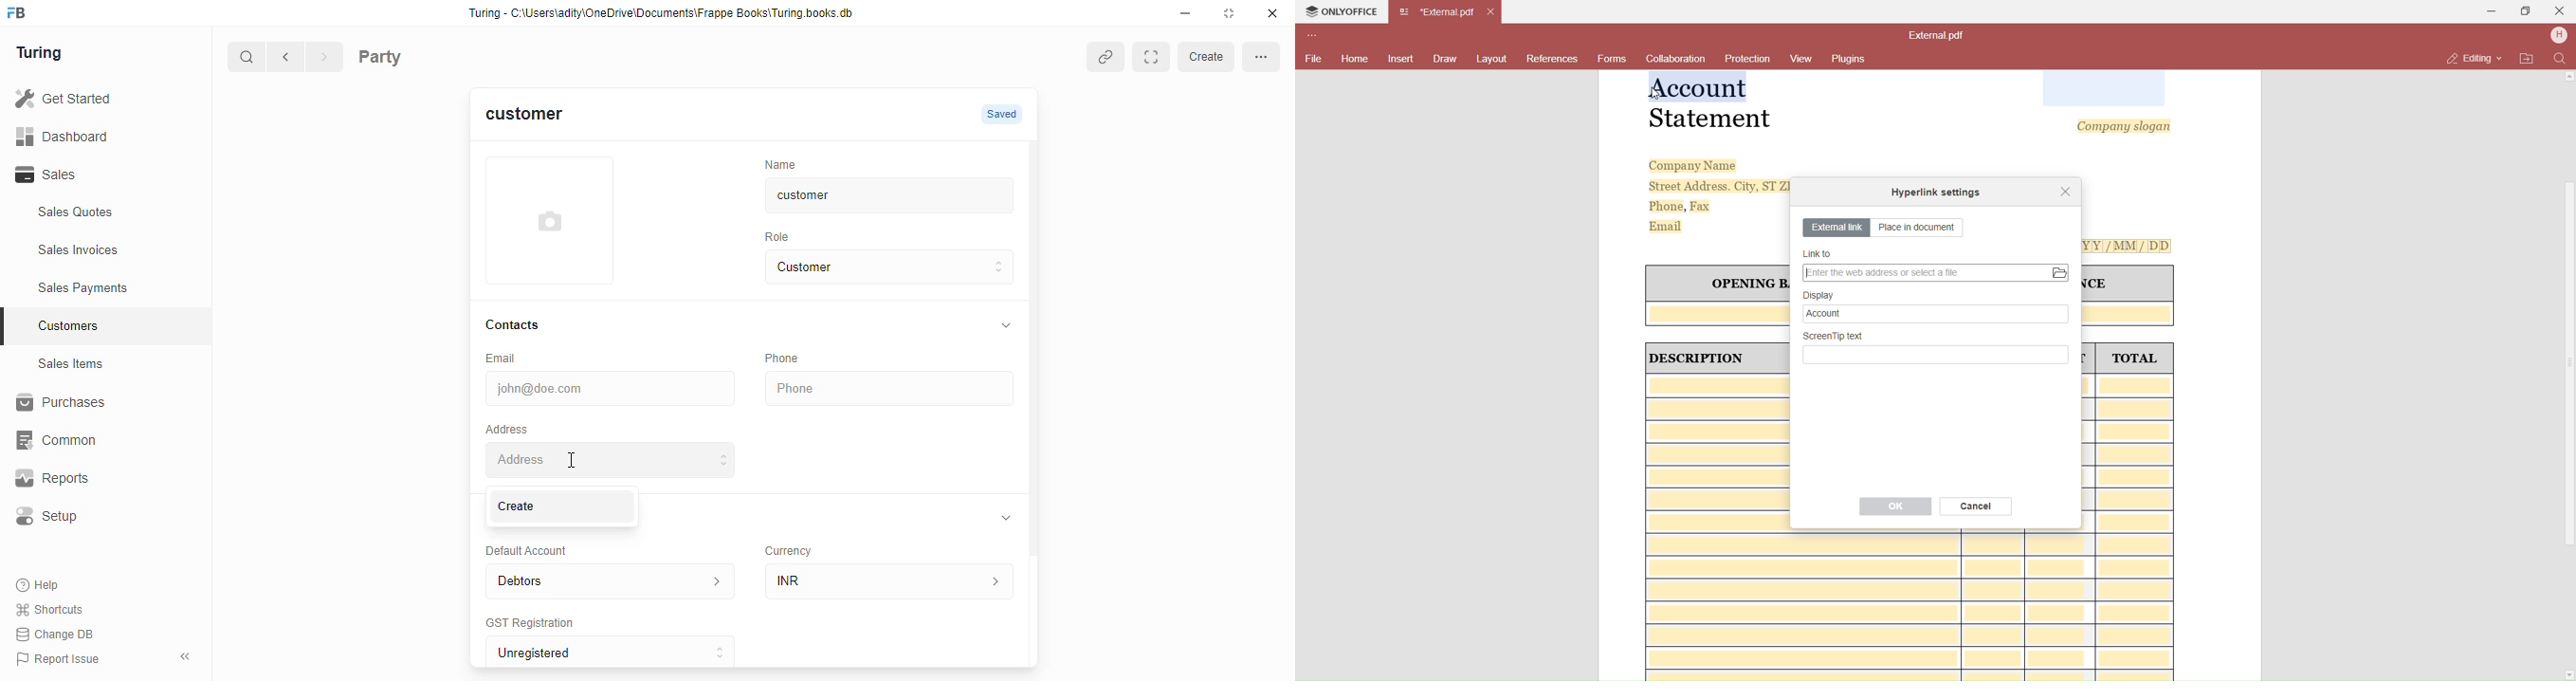 The image size is (2576, 700). What do you see at coordinates (868, 267) in the screenshot?
I see `Customer` at bounding box center [868, 267].